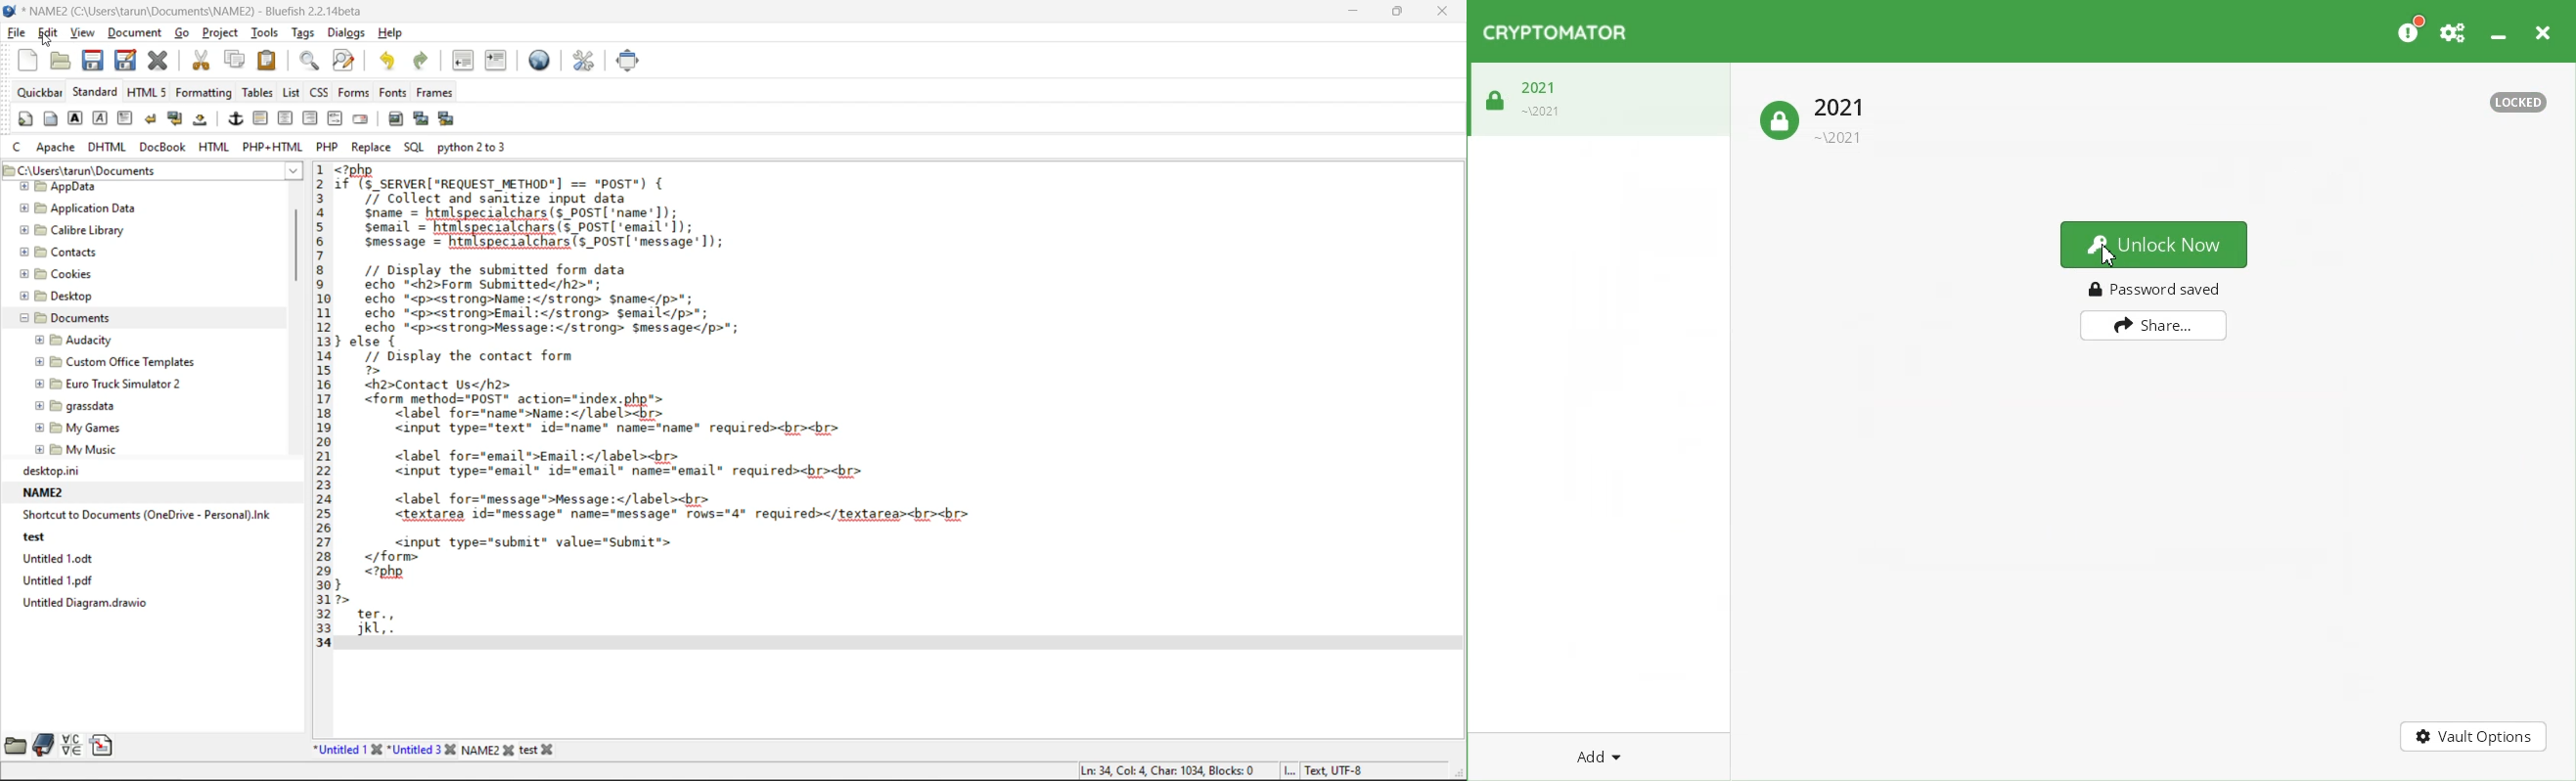 The image size is (2576, 784). Describe the element at coordinates (310, 63) in the screenshot. I see `find` at that location.